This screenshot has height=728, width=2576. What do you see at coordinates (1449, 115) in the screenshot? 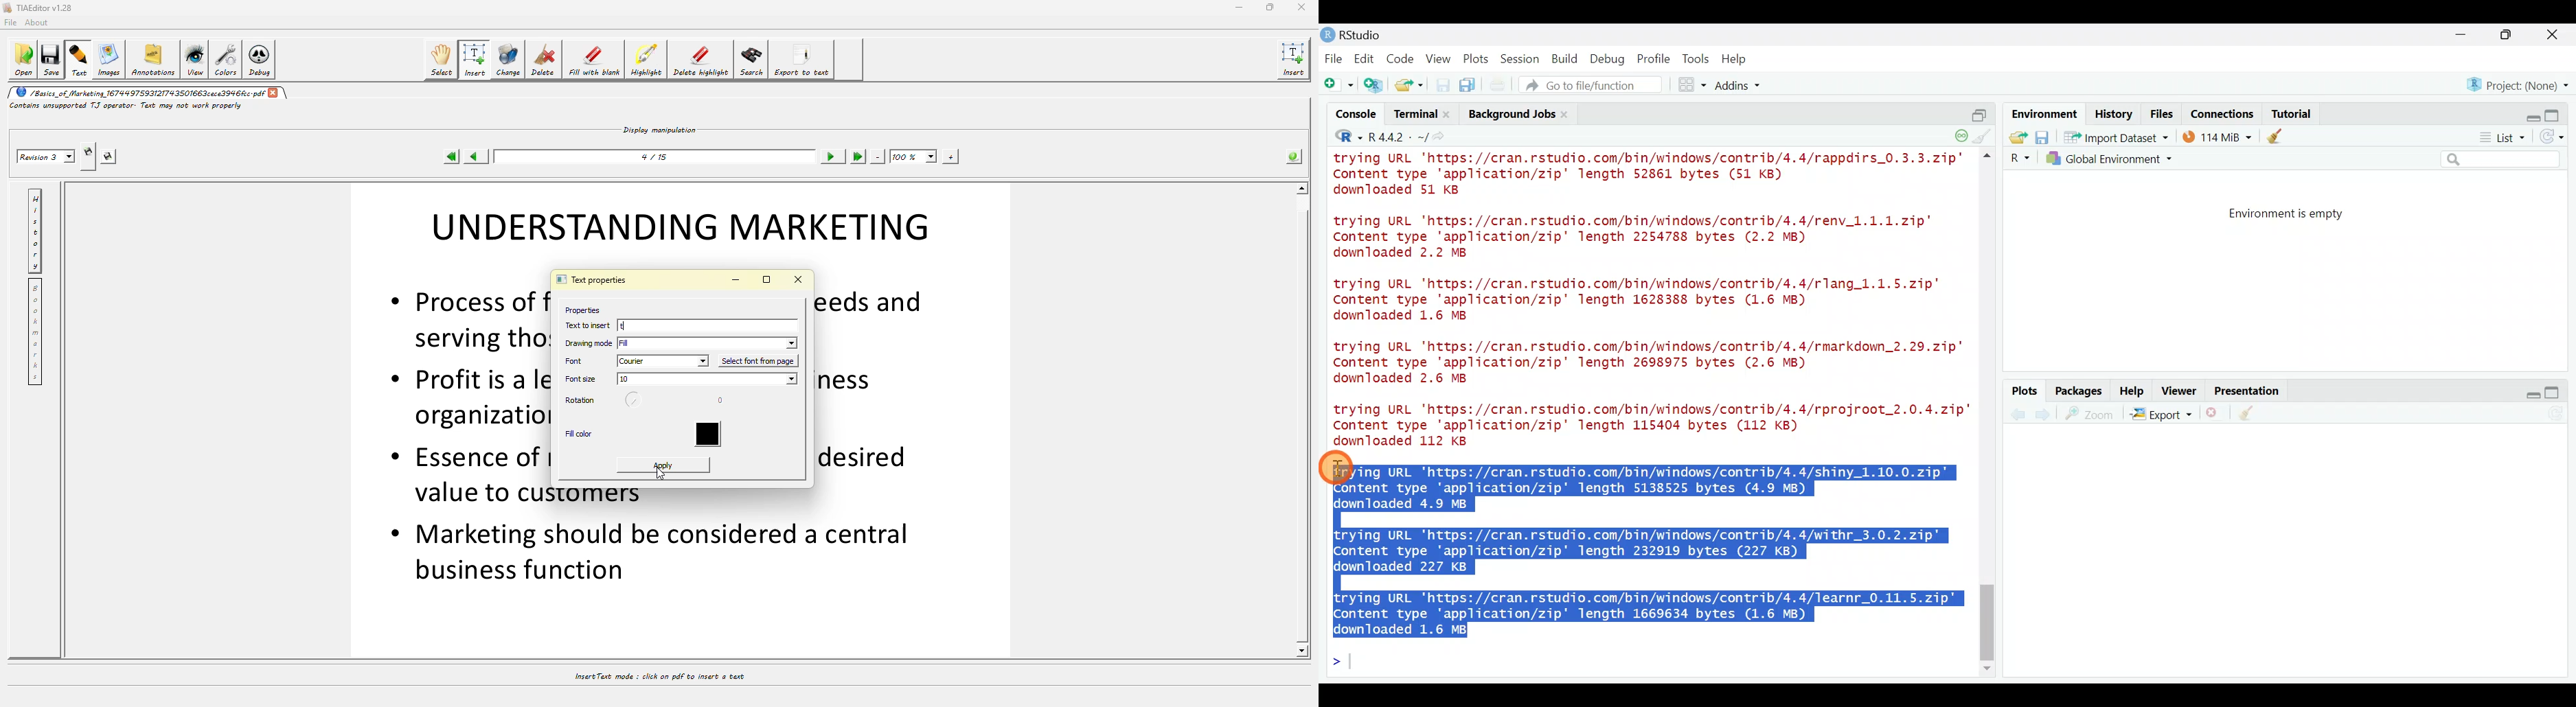
I see `close terminal` at bounding box center [1449, 115].